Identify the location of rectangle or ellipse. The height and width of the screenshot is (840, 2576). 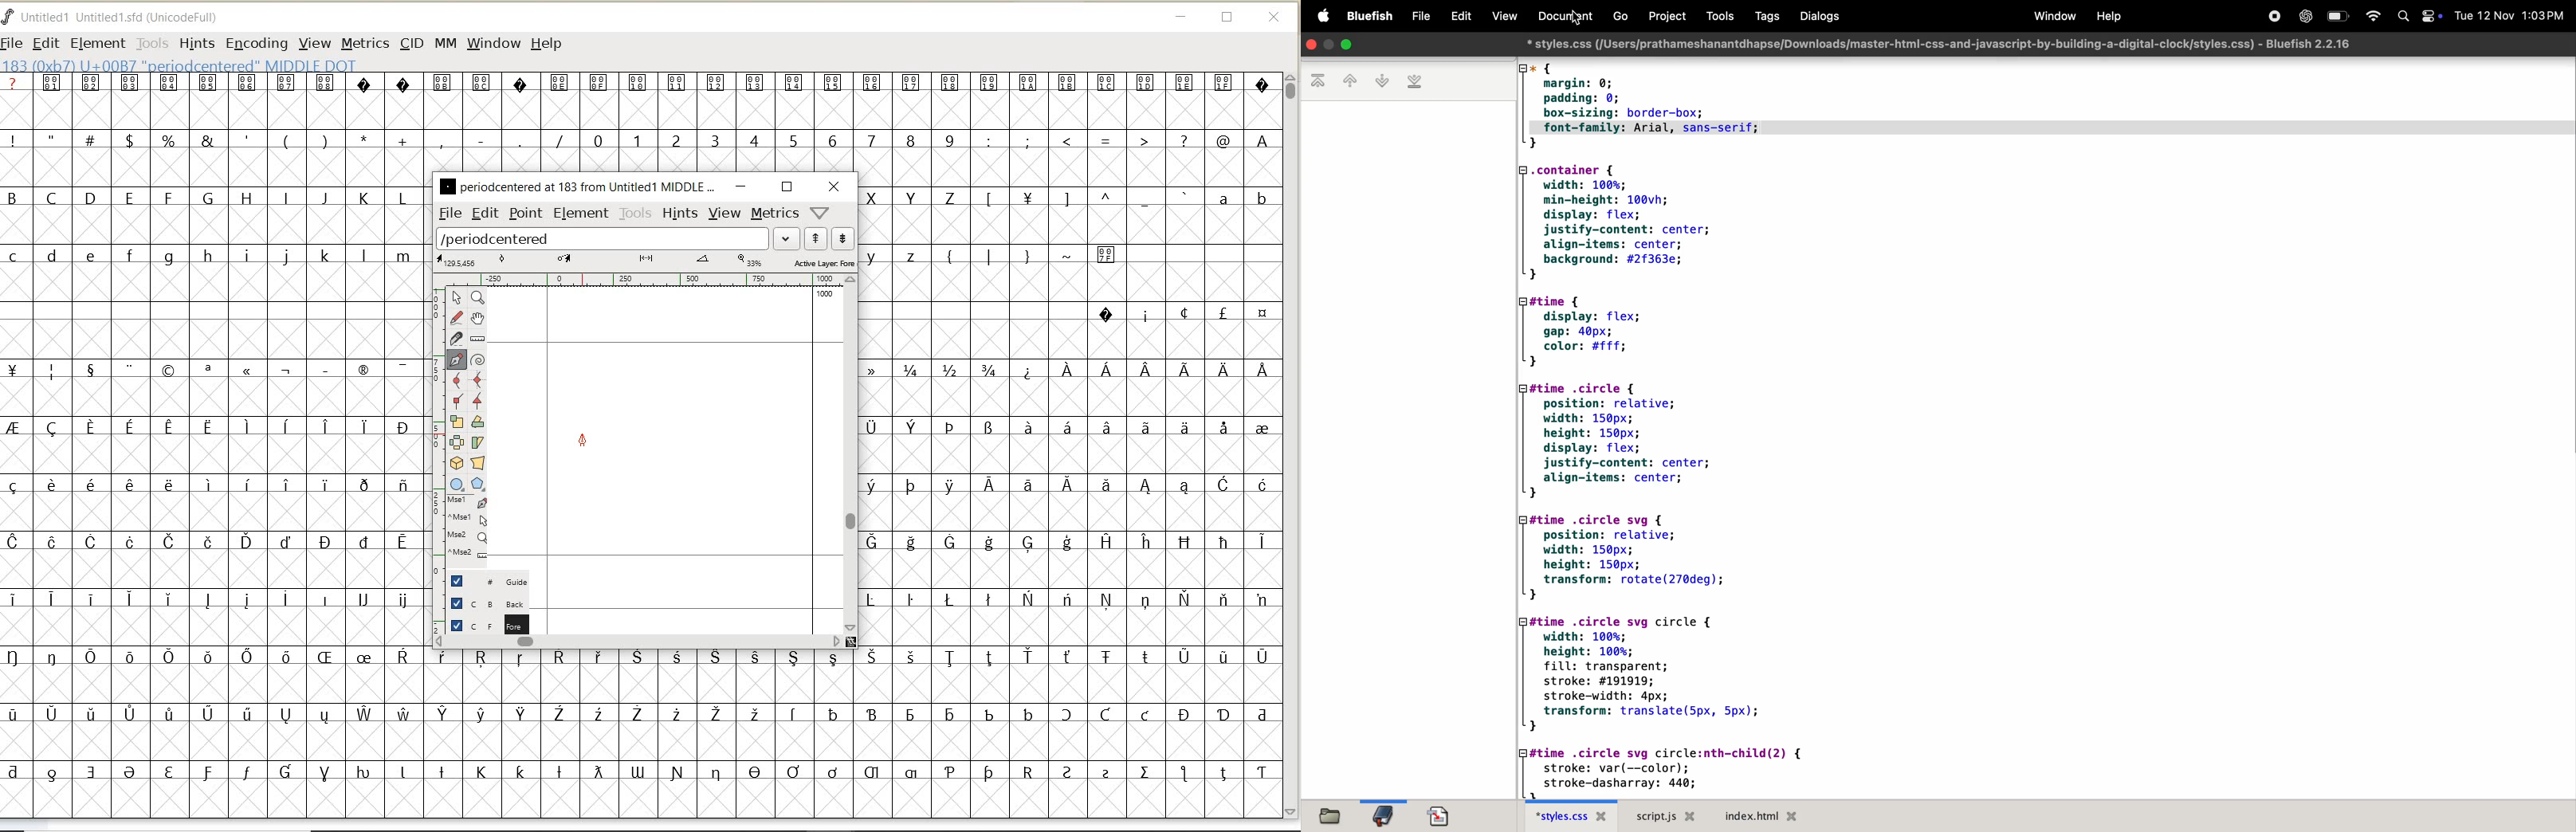
(457, 484).